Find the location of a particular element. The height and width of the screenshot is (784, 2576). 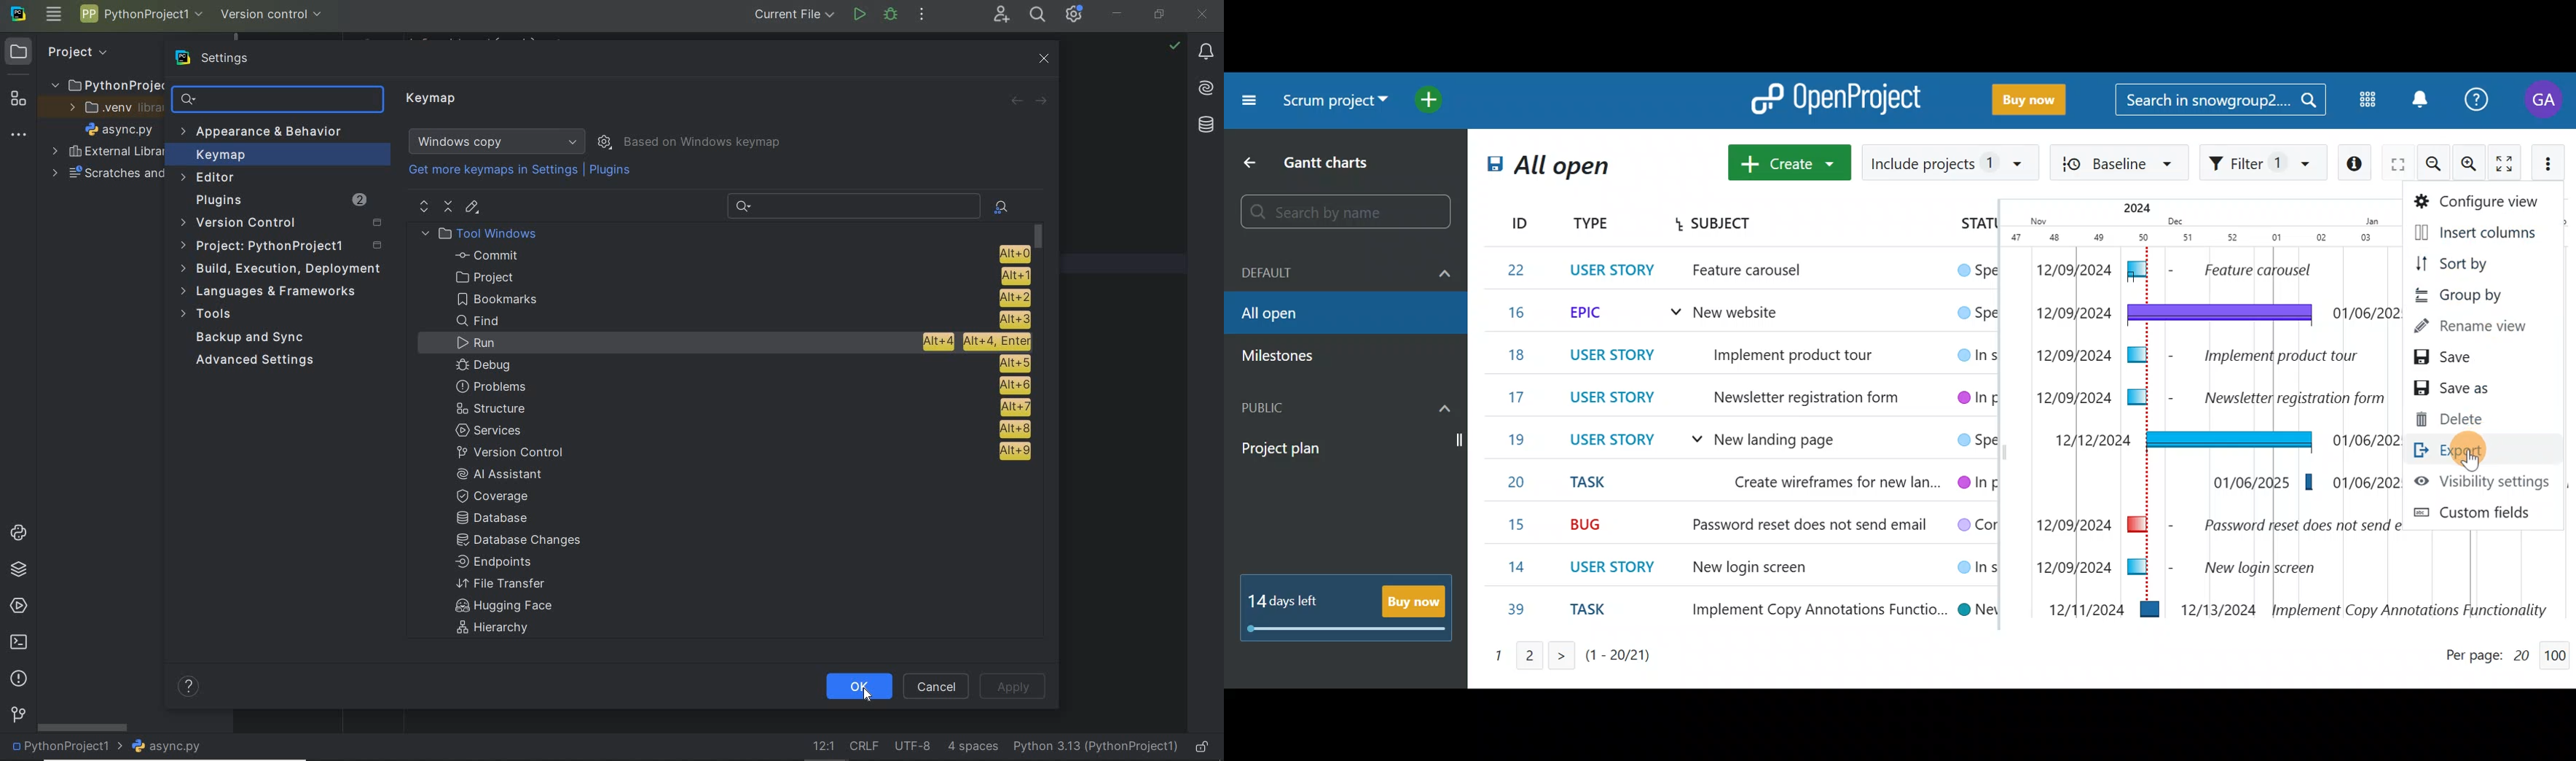

problems is located at coordinates (742, 386).